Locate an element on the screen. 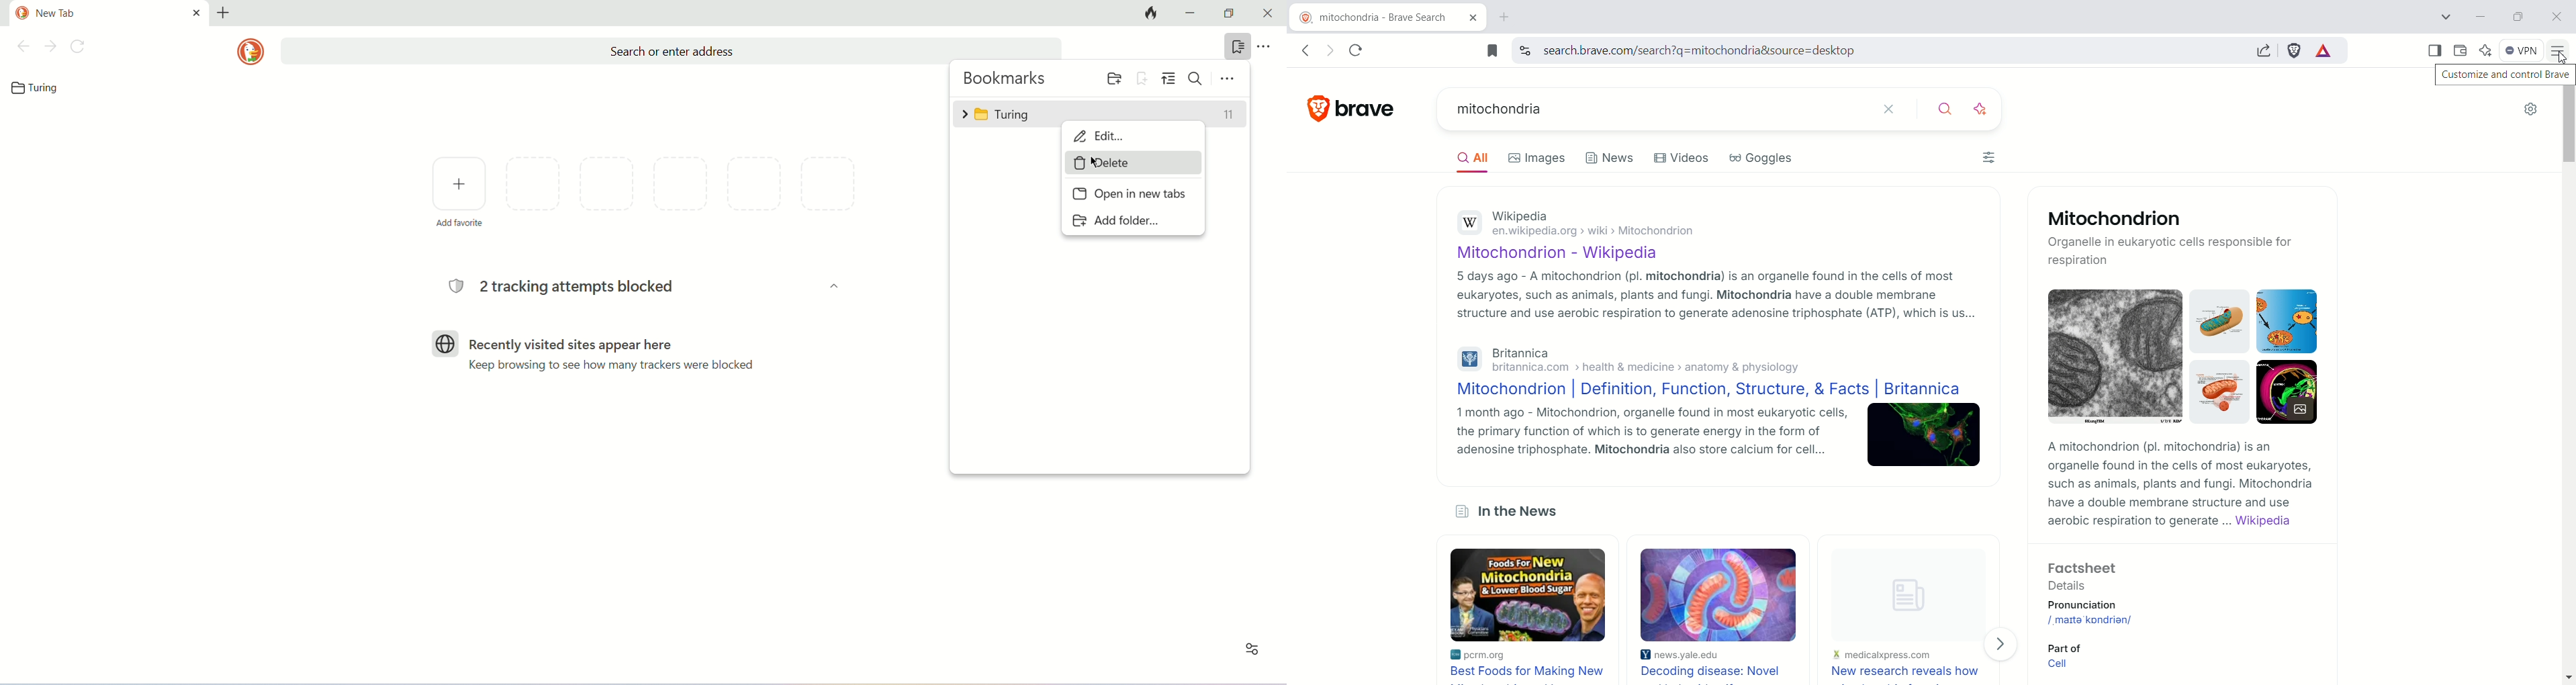  bookmarks is located at coordinates (1236, 47).